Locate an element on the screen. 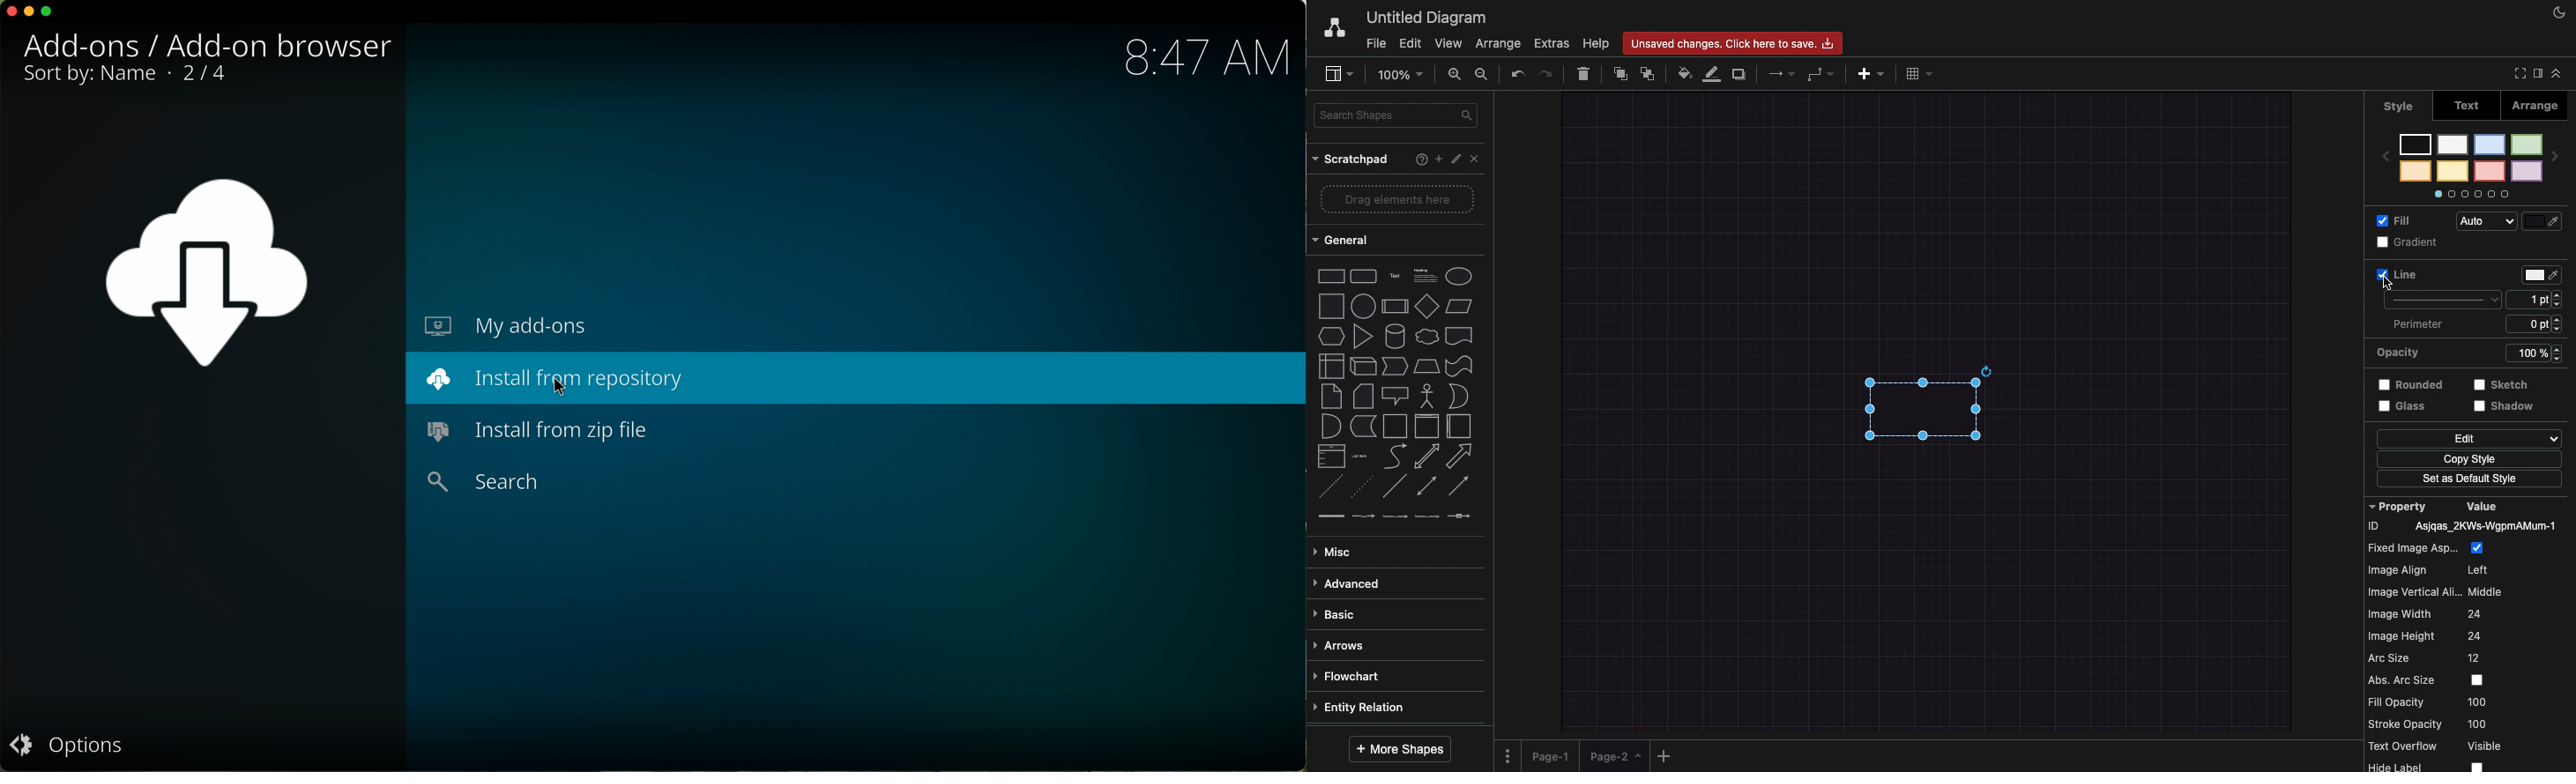 The width and height of the screenshot is (2576, 784). square is located at coordinates (1329, 304).